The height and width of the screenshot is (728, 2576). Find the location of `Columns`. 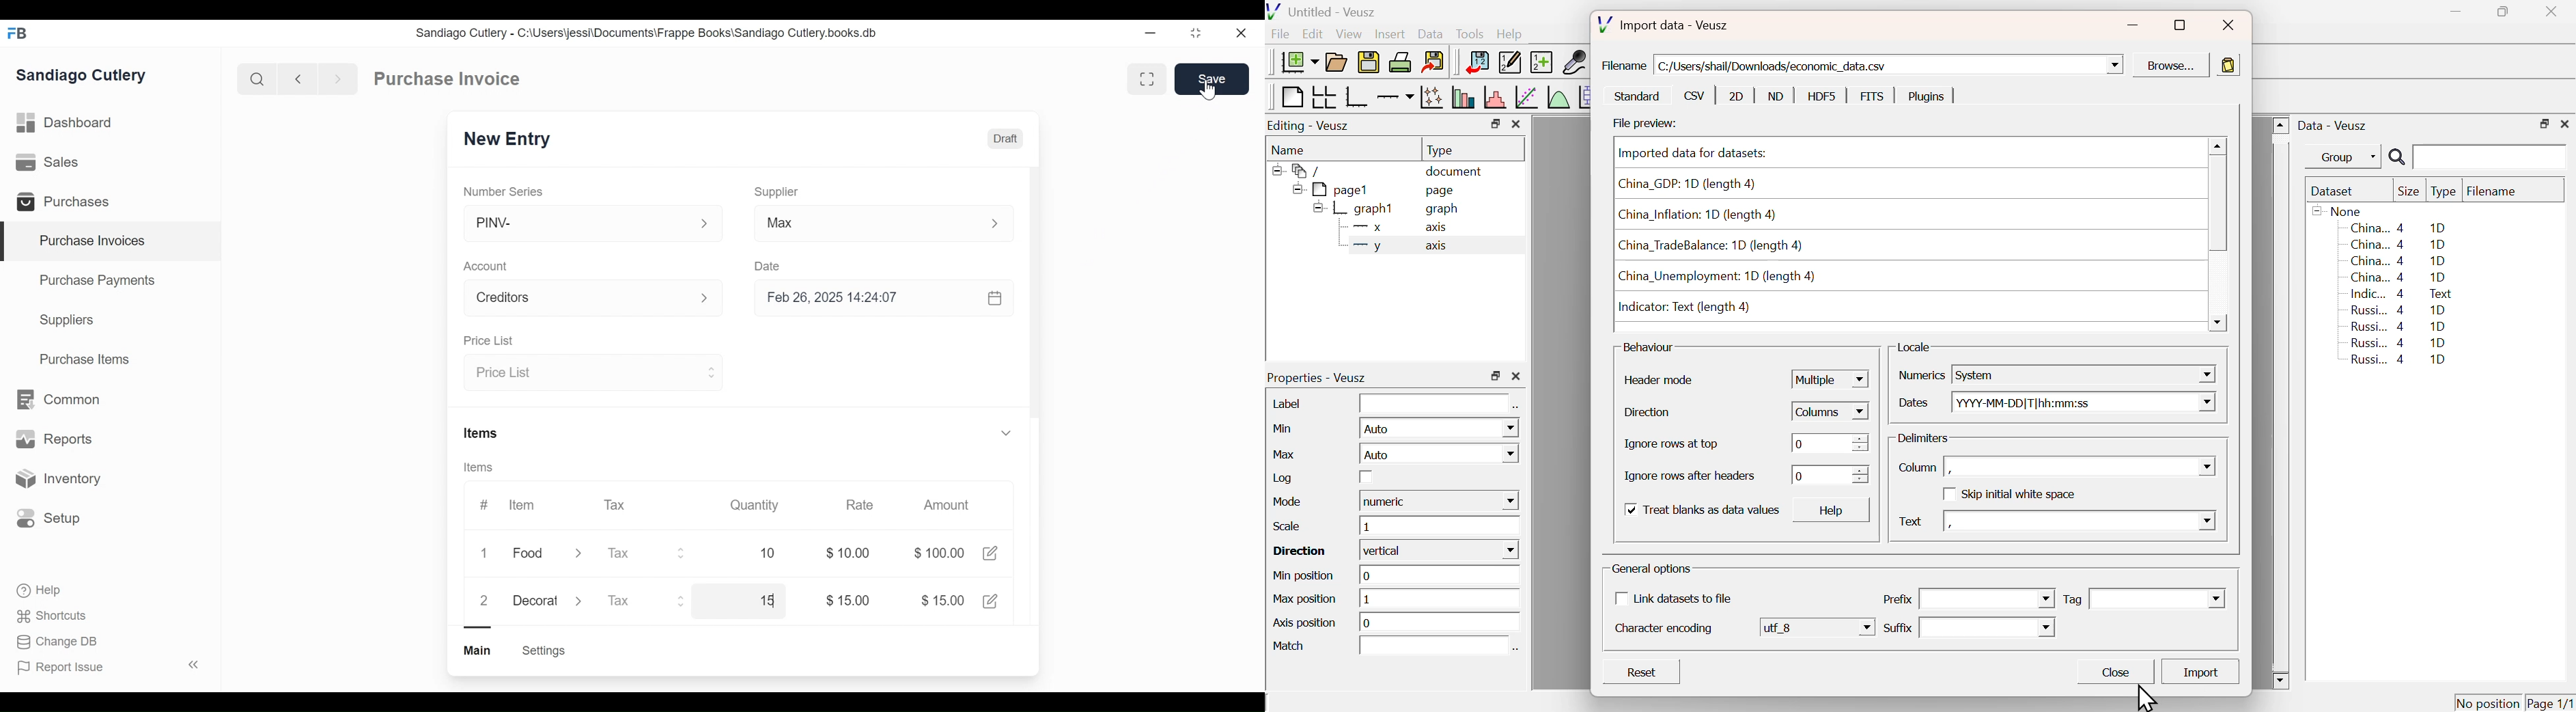

Columns is located at coordinates (1830, 411).